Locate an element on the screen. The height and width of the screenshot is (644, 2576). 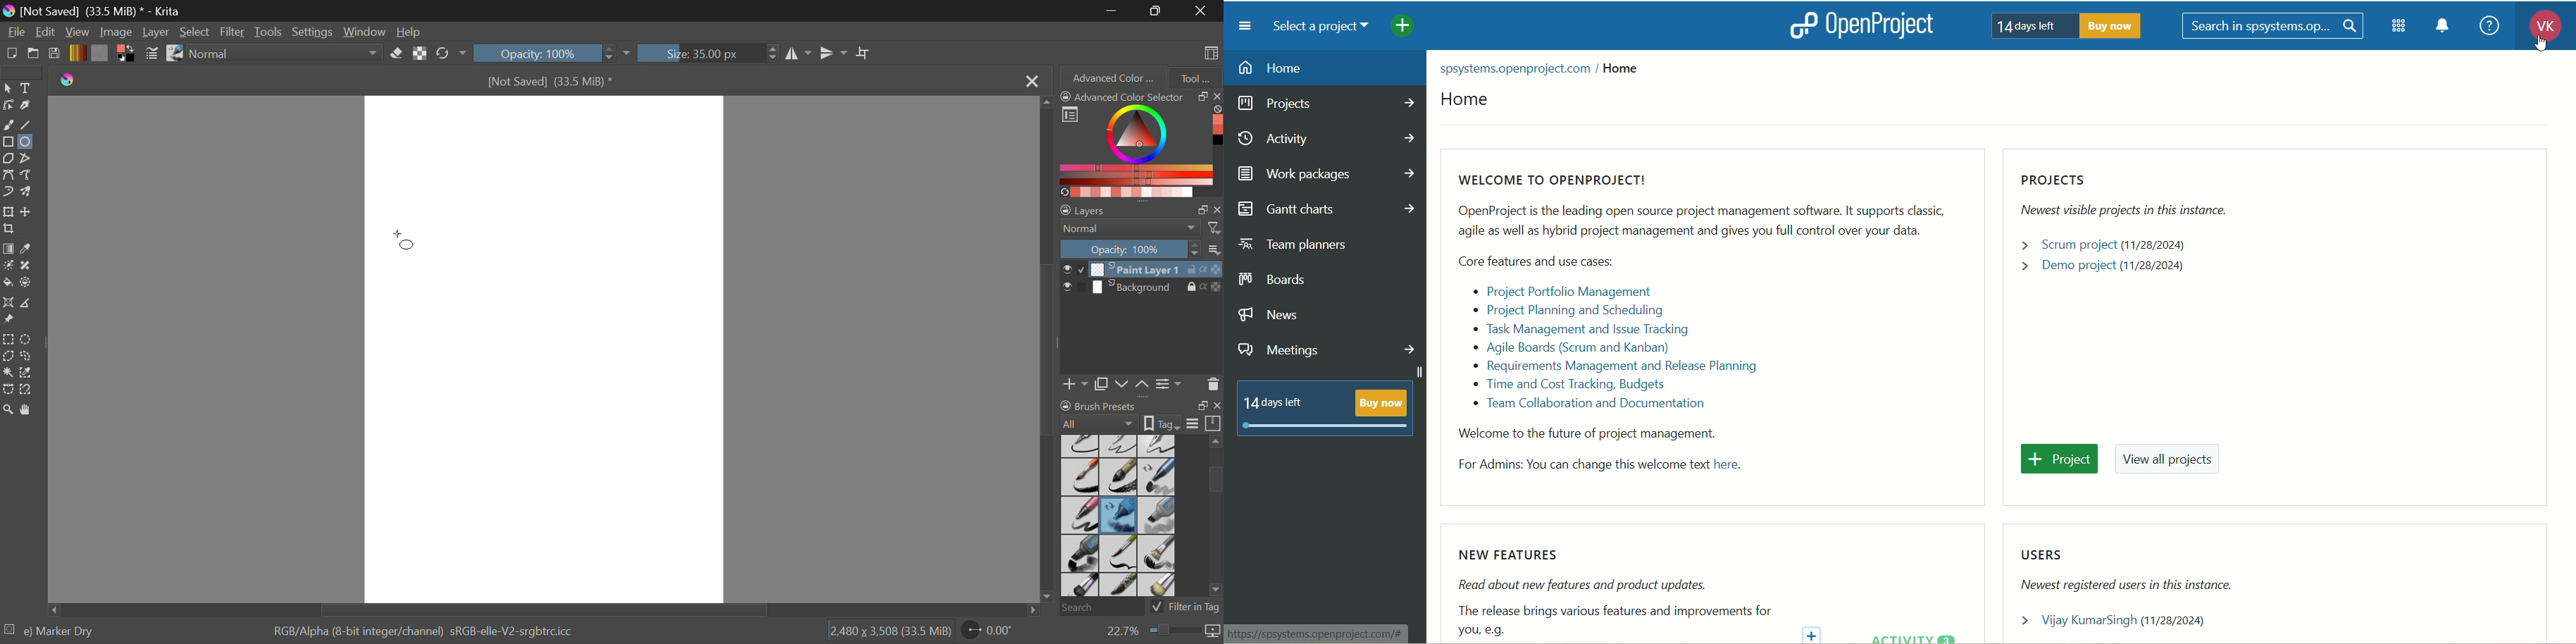
news is located at coordinates (1269, 316).